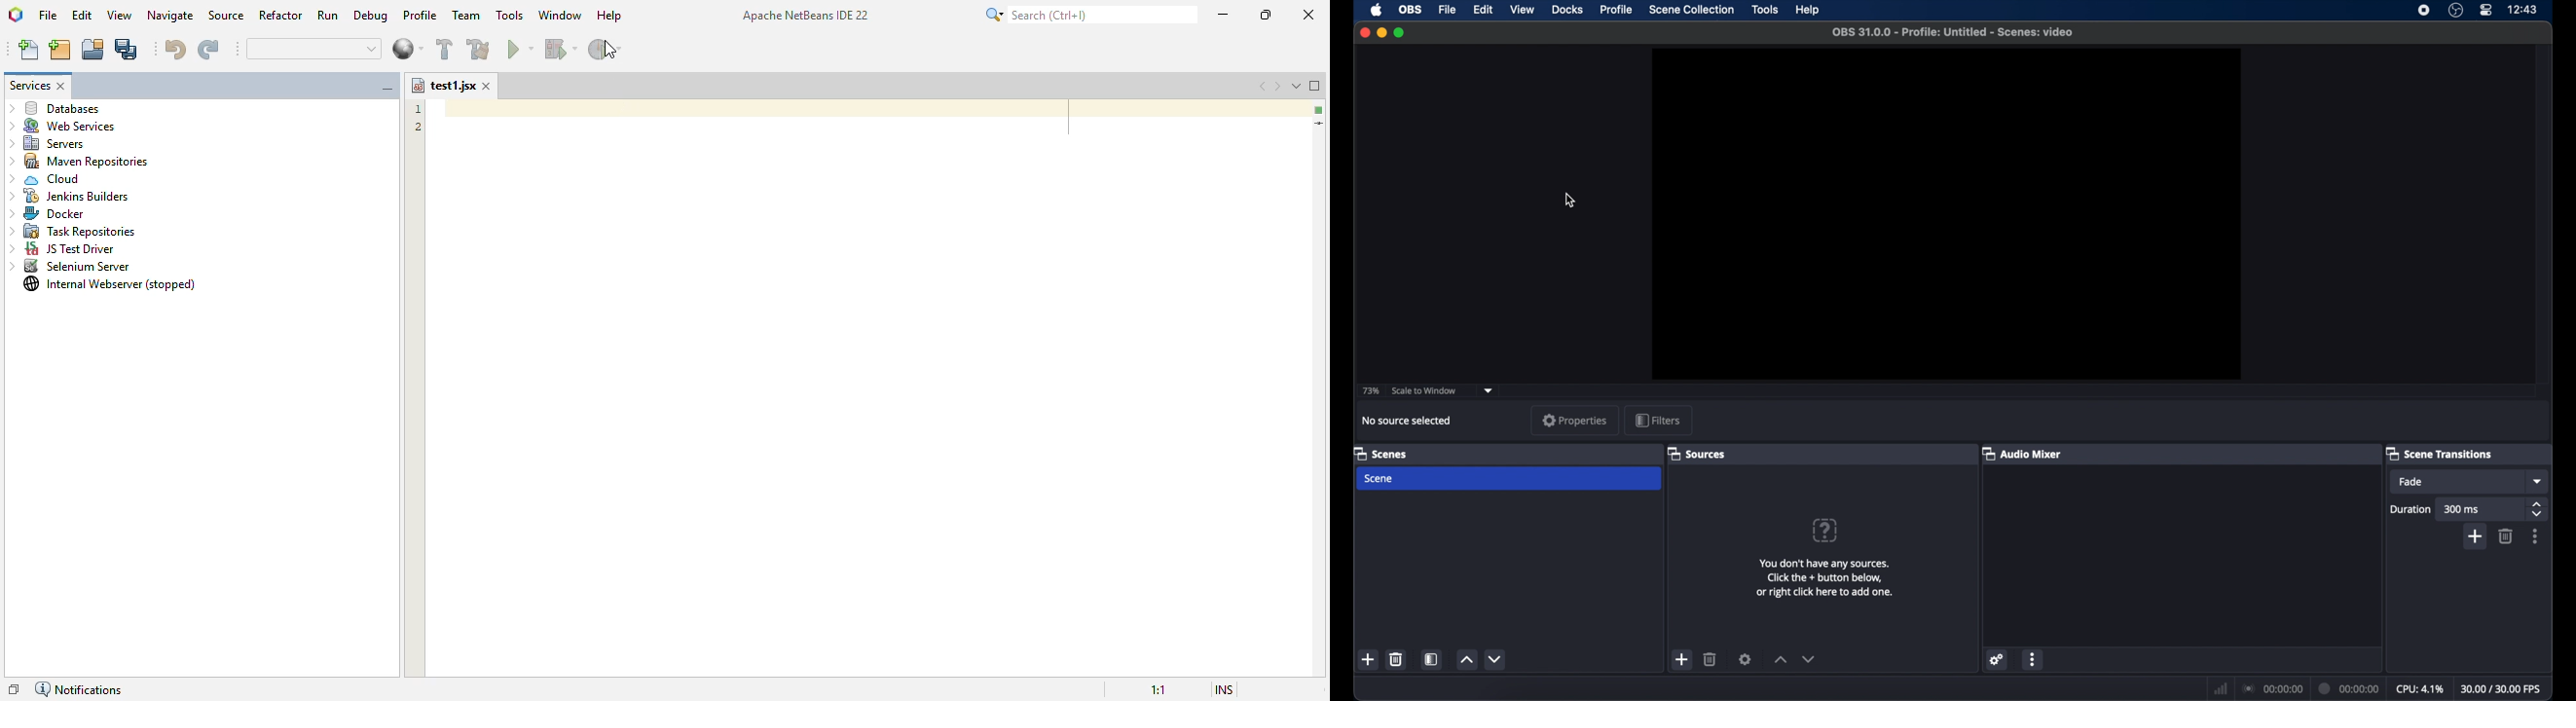  What do you see at coordinates (1571, 201) in the screenshot?
I see `cursor` at bounding box center [1571, 201].